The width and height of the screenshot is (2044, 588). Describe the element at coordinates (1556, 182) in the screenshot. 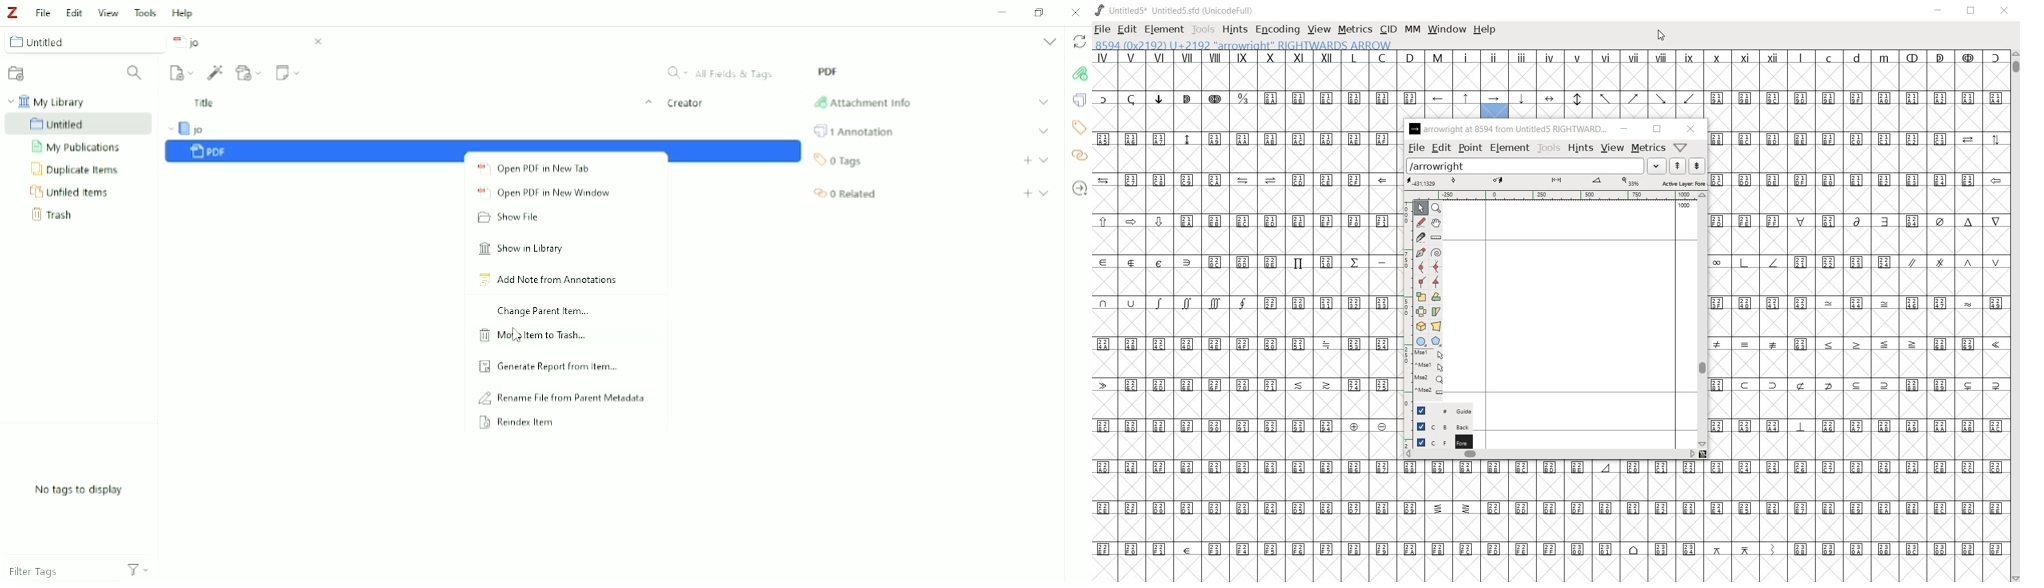

I see `active layer: fore` at that location.